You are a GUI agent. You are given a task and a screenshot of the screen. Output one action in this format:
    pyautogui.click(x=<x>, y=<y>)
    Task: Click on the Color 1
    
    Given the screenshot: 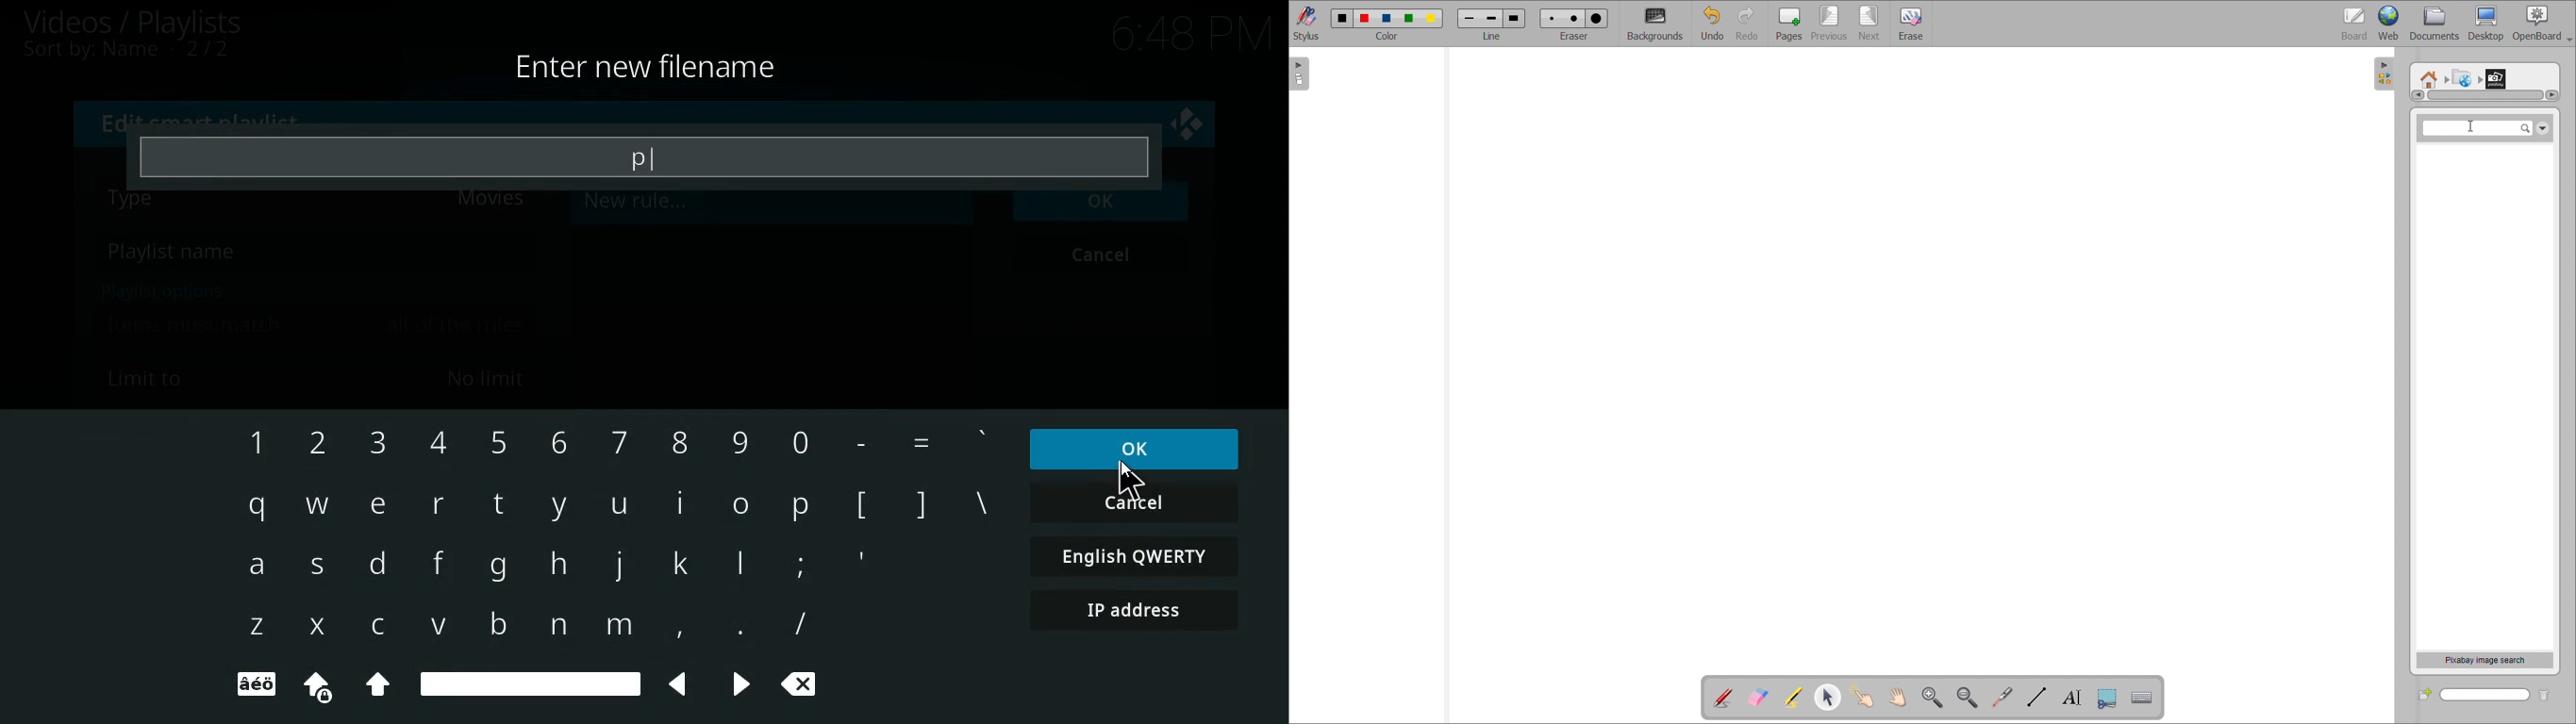 What is the action you would take?
    pyautogui.click(x=1341, y=18)
    